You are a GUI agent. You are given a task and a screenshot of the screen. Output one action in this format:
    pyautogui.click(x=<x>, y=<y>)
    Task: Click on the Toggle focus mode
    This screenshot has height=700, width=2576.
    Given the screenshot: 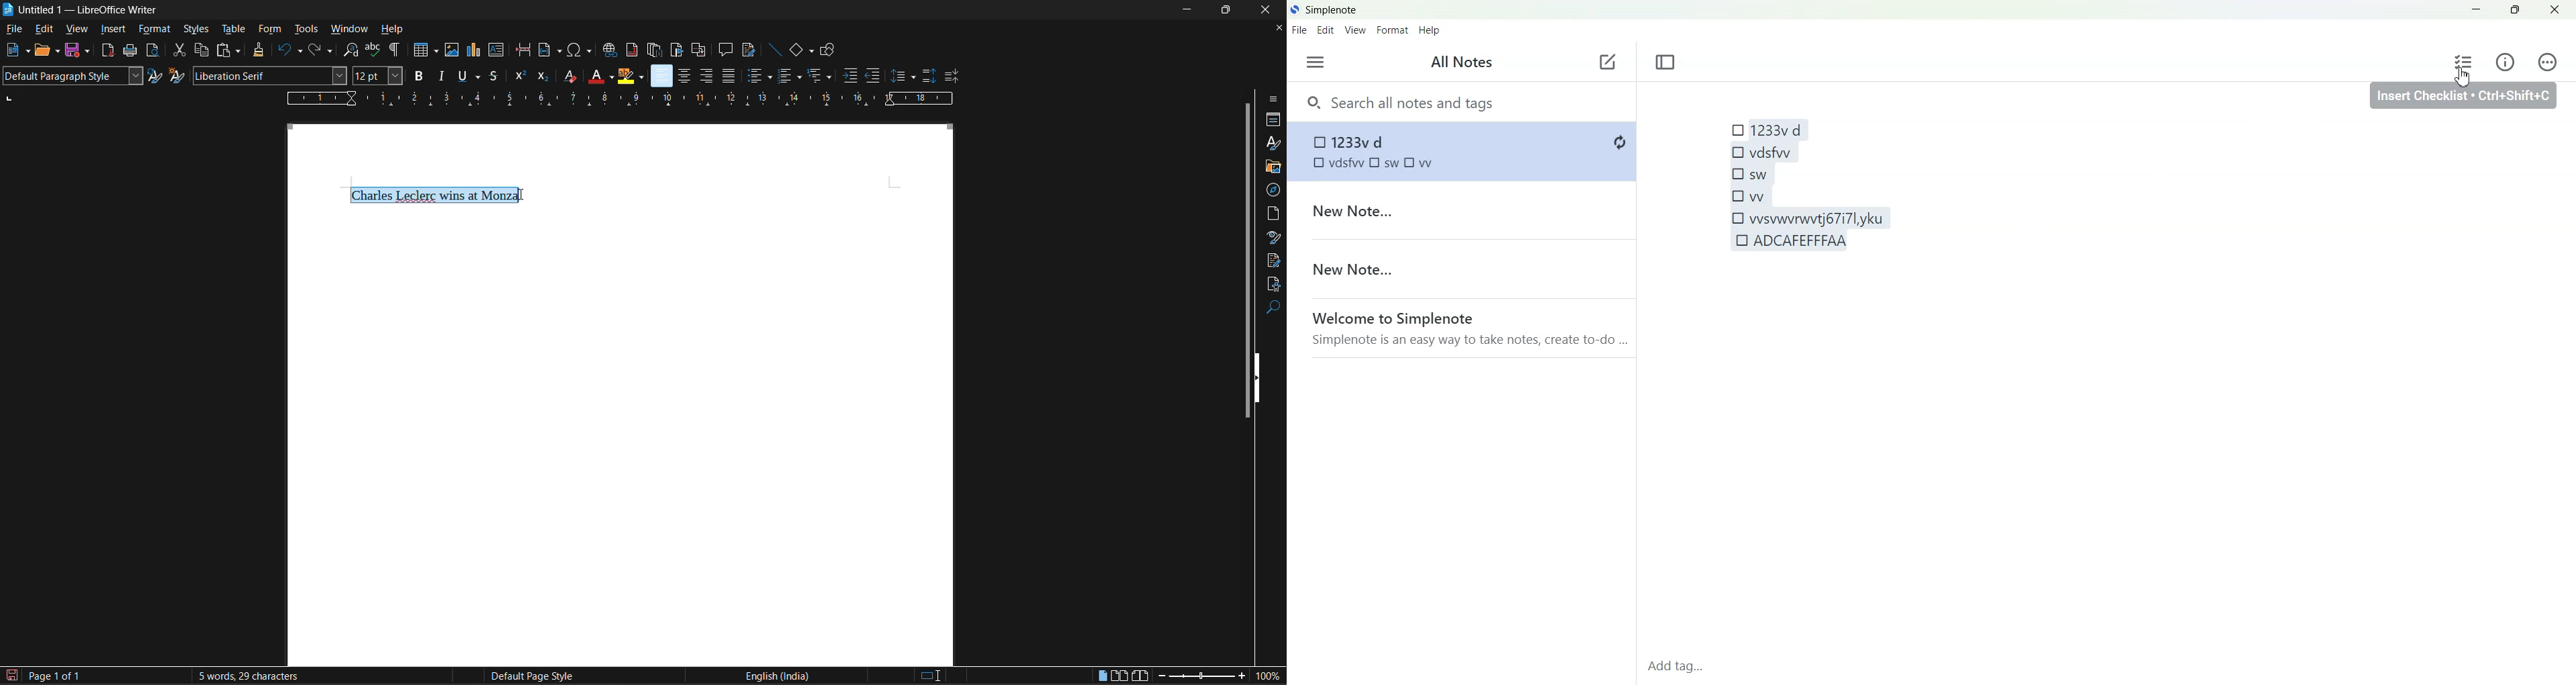 What is the action you would take?
    pyautogui.click(x=1665, y=61)
    